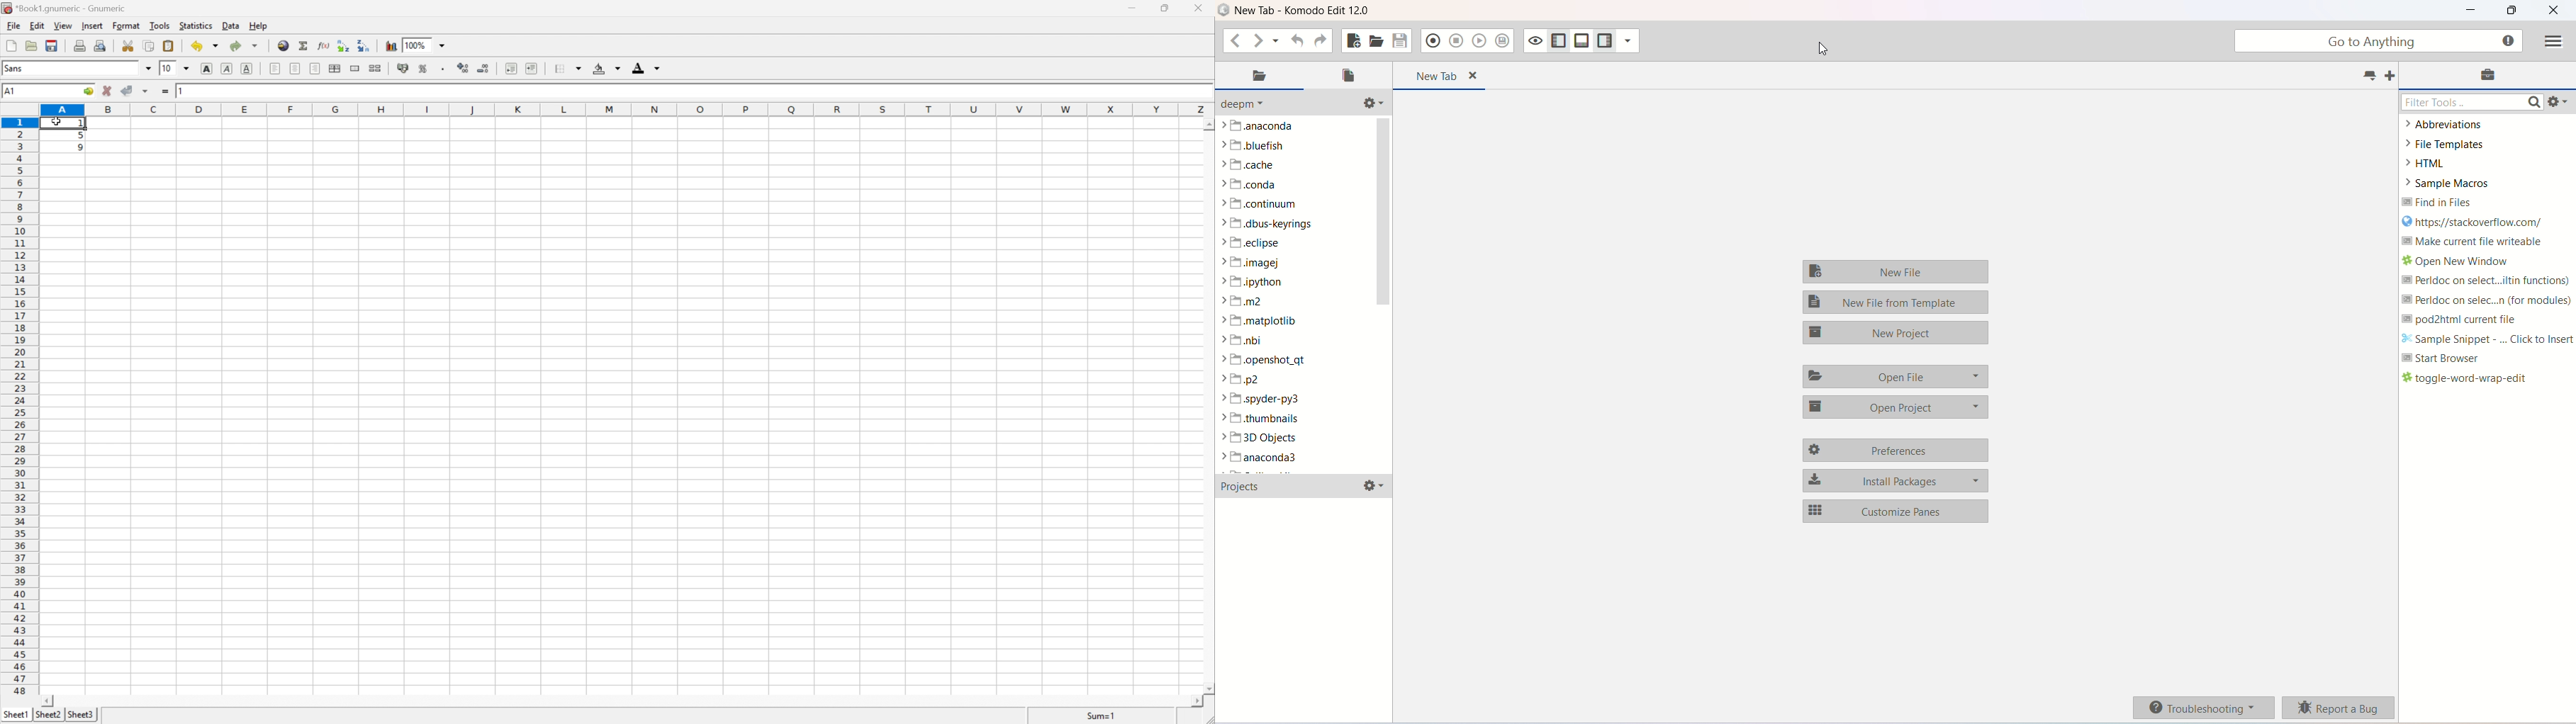  I want to click on recent location, so click(1277, 41).